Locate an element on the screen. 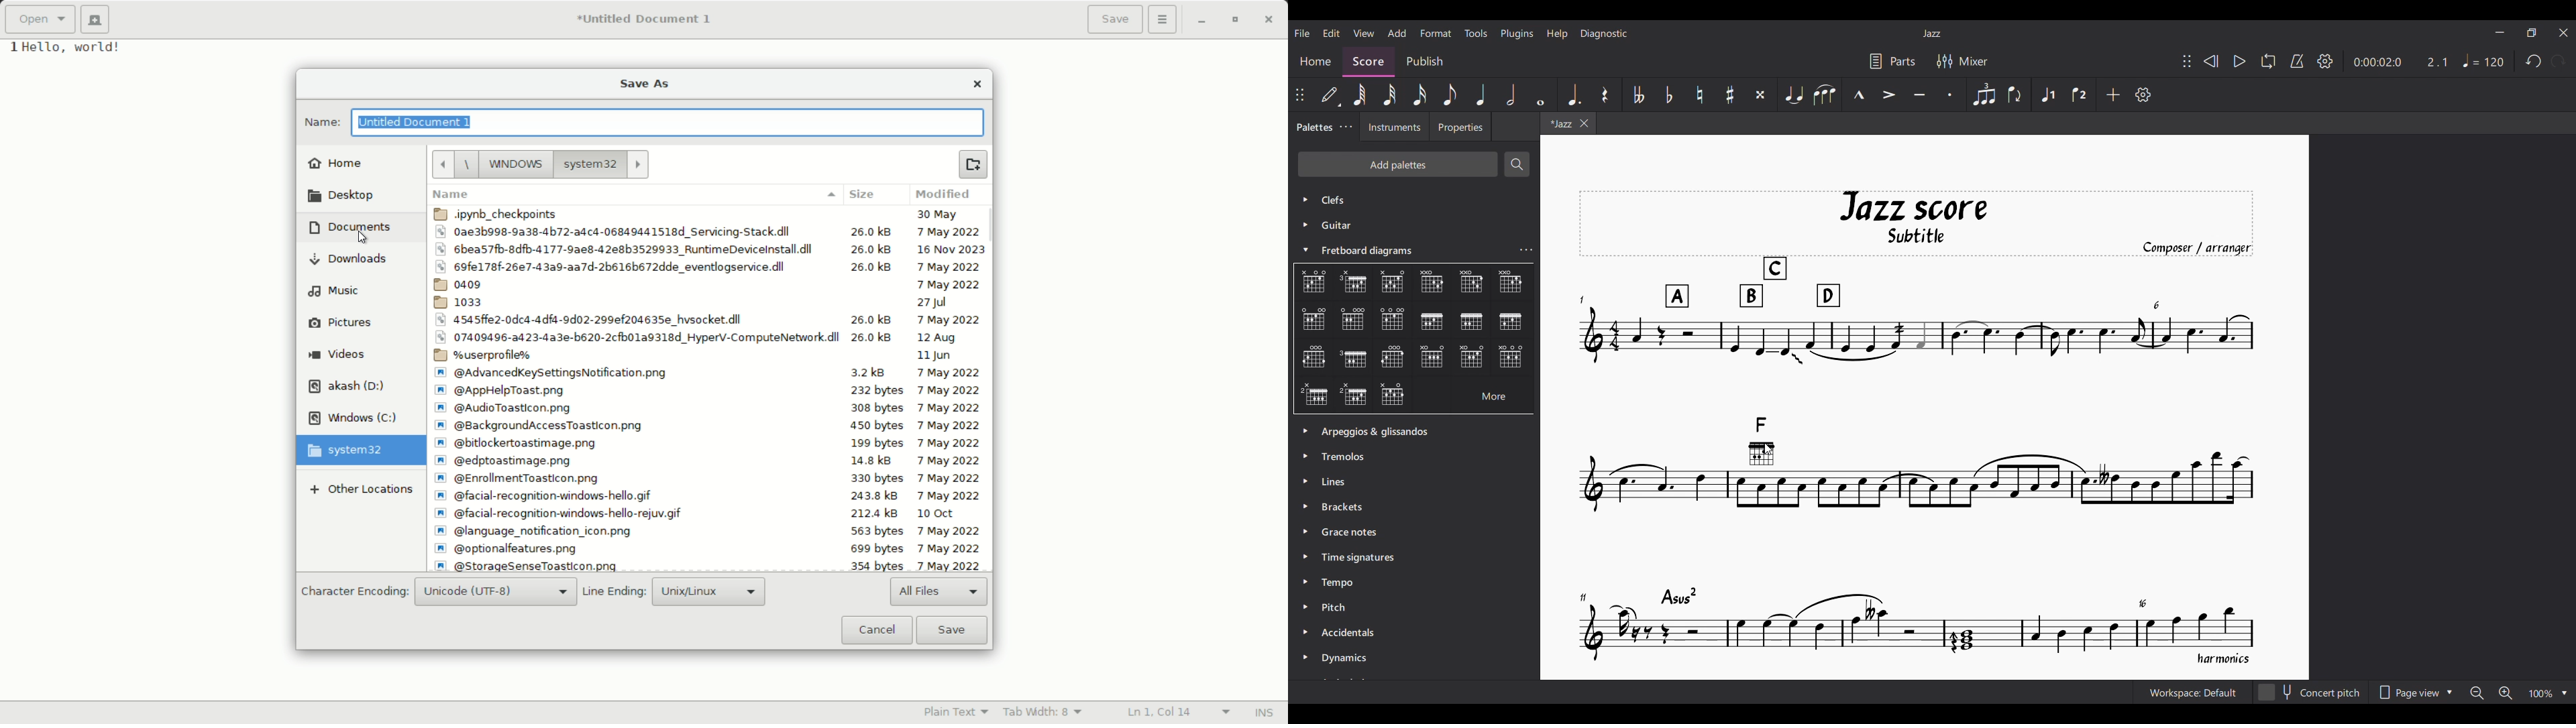  Toggle double flat is located at coordinates (1638, 95).